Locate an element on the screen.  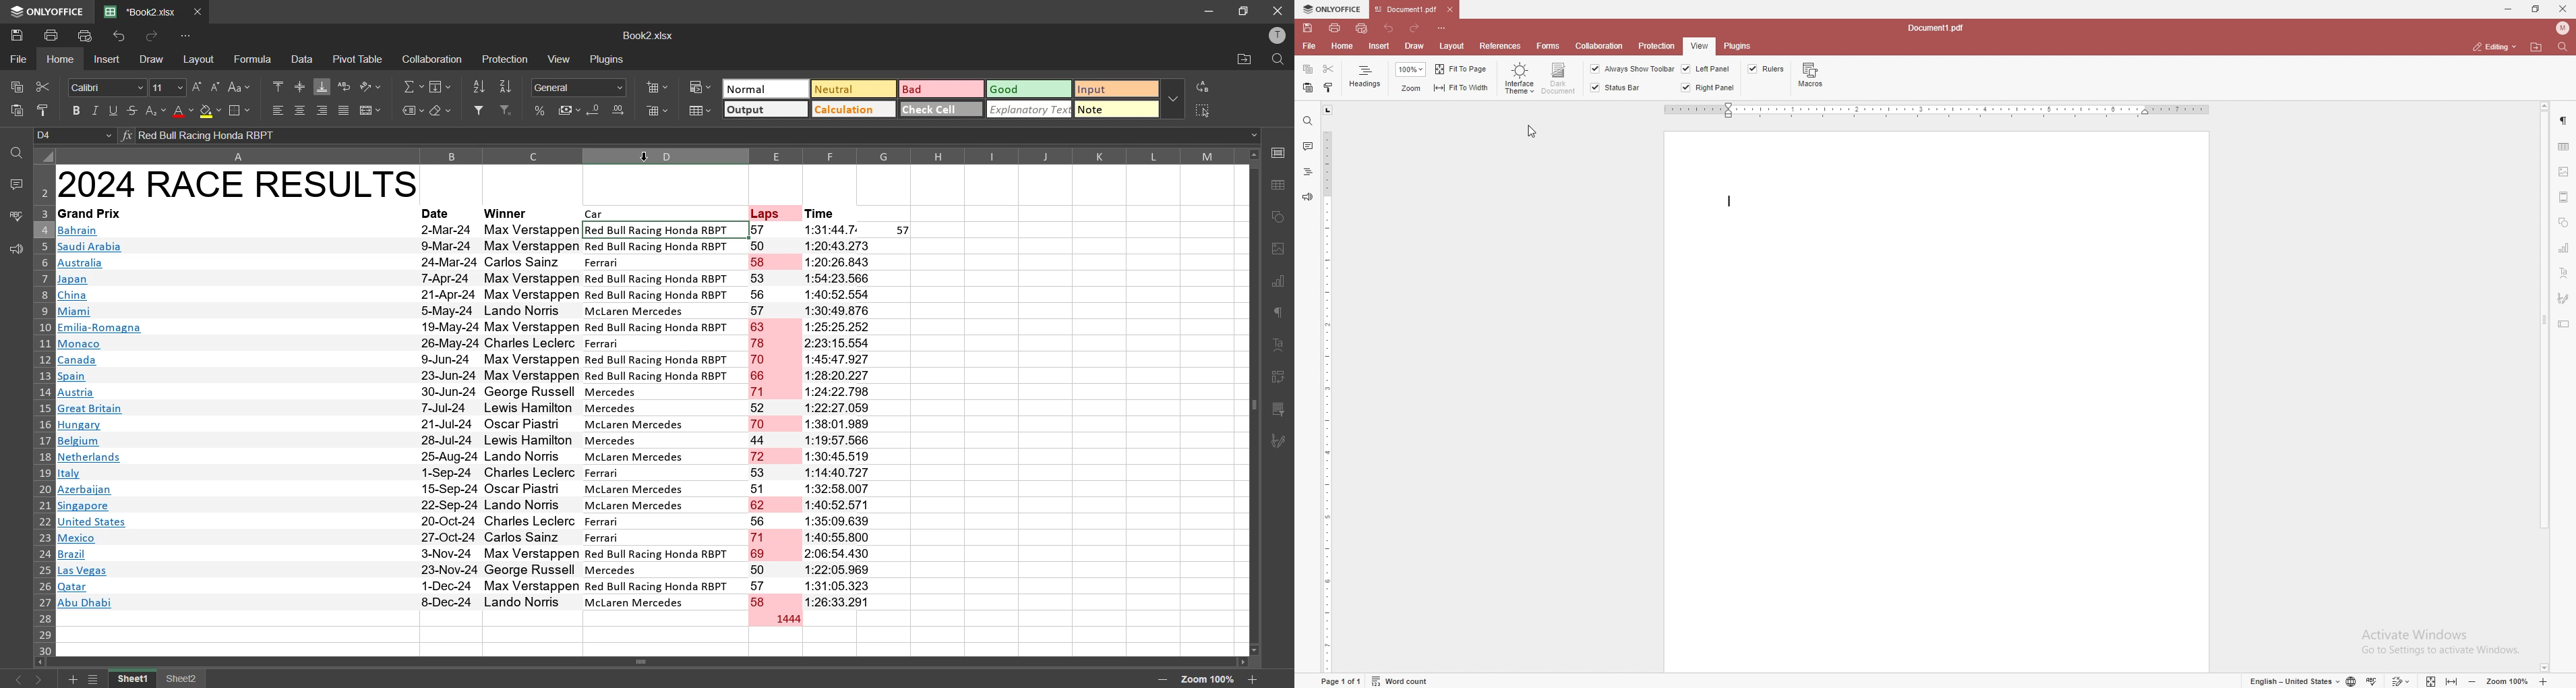
header and footer is located at coordinates (2563, 197).